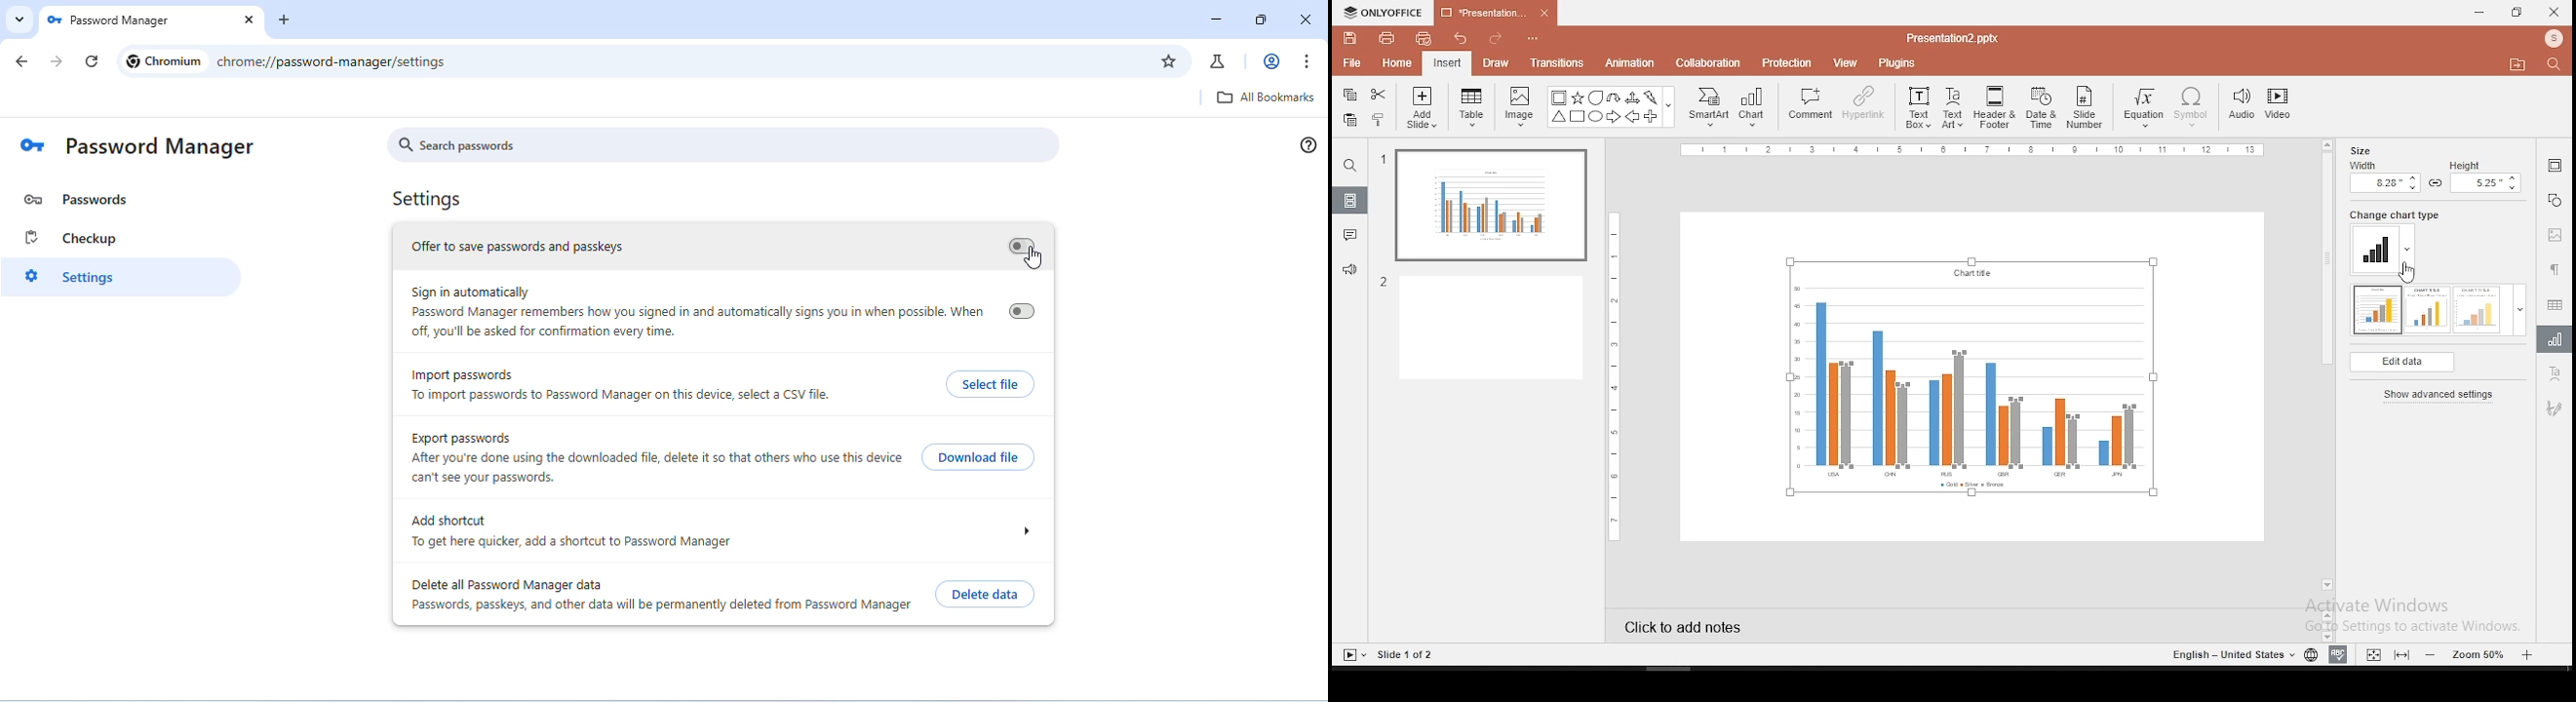 The width and height of the screenshot is (2576, 728). Describe the element at coordinates (1685, 626) in the screenshot. I see `click to add notes` at that location.